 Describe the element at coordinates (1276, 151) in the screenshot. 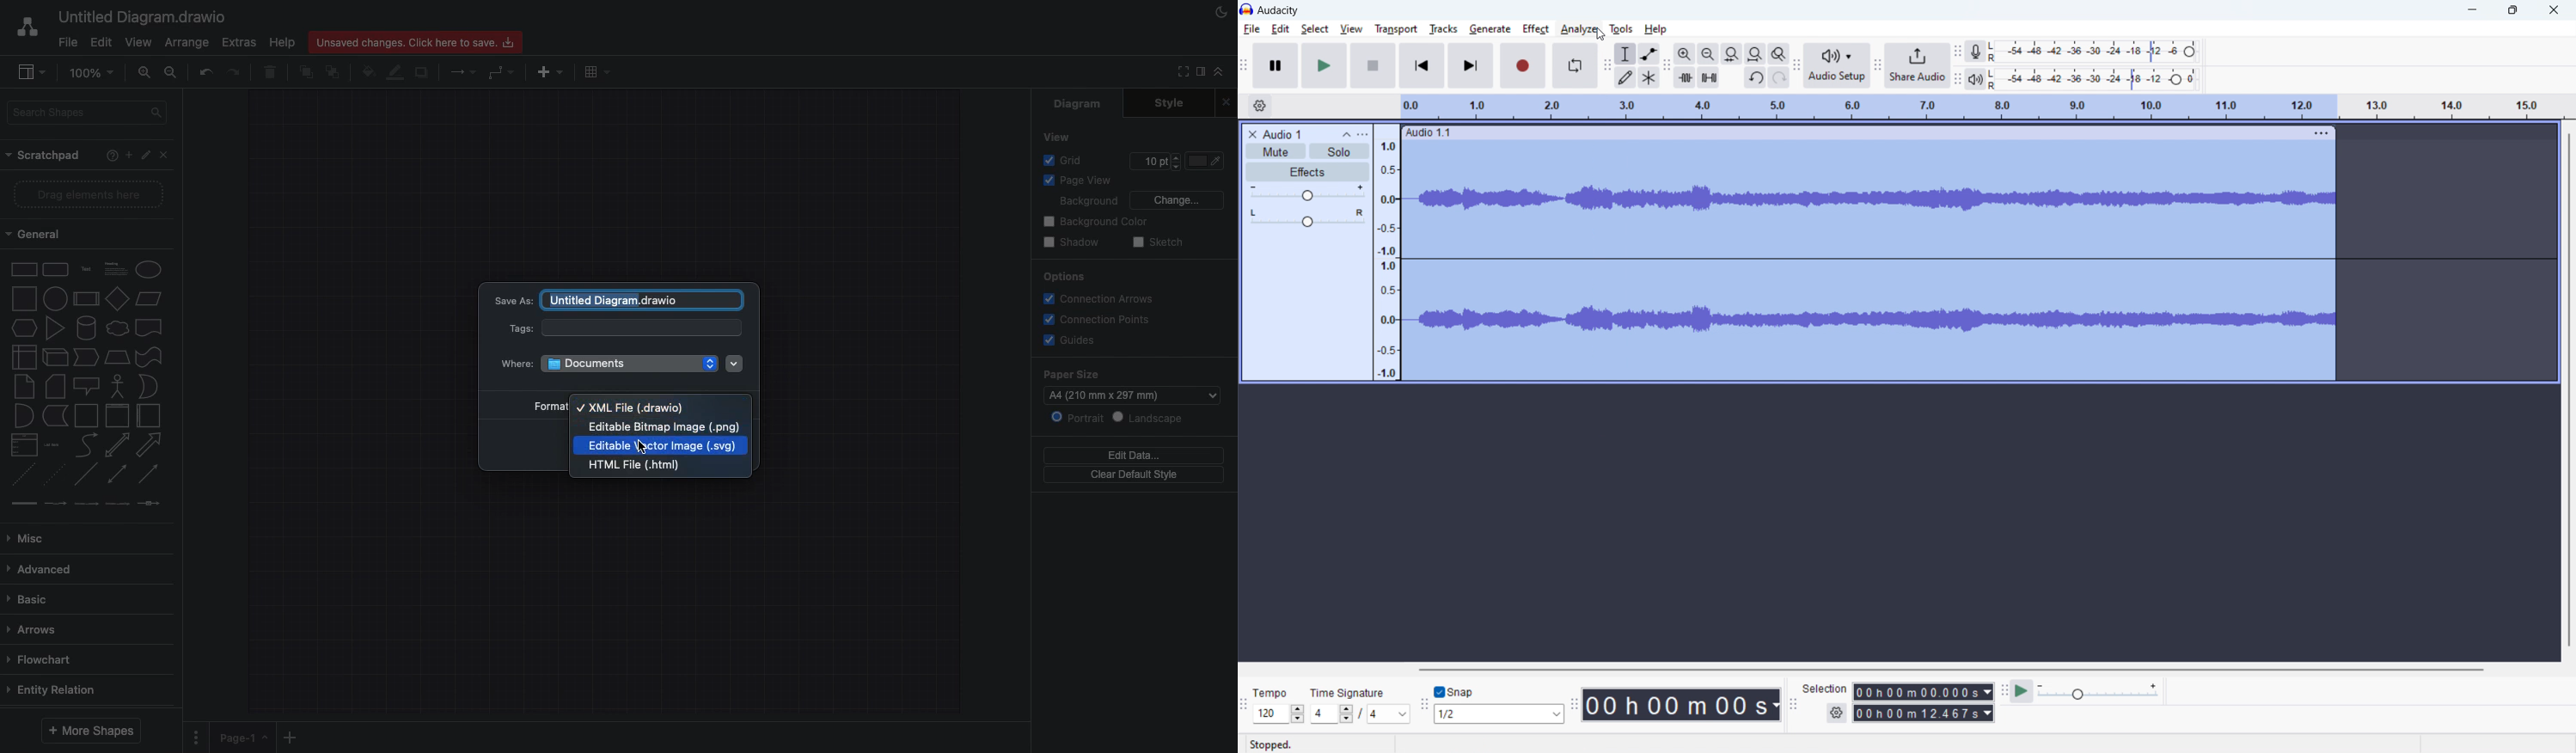

I see `mute` at that location.